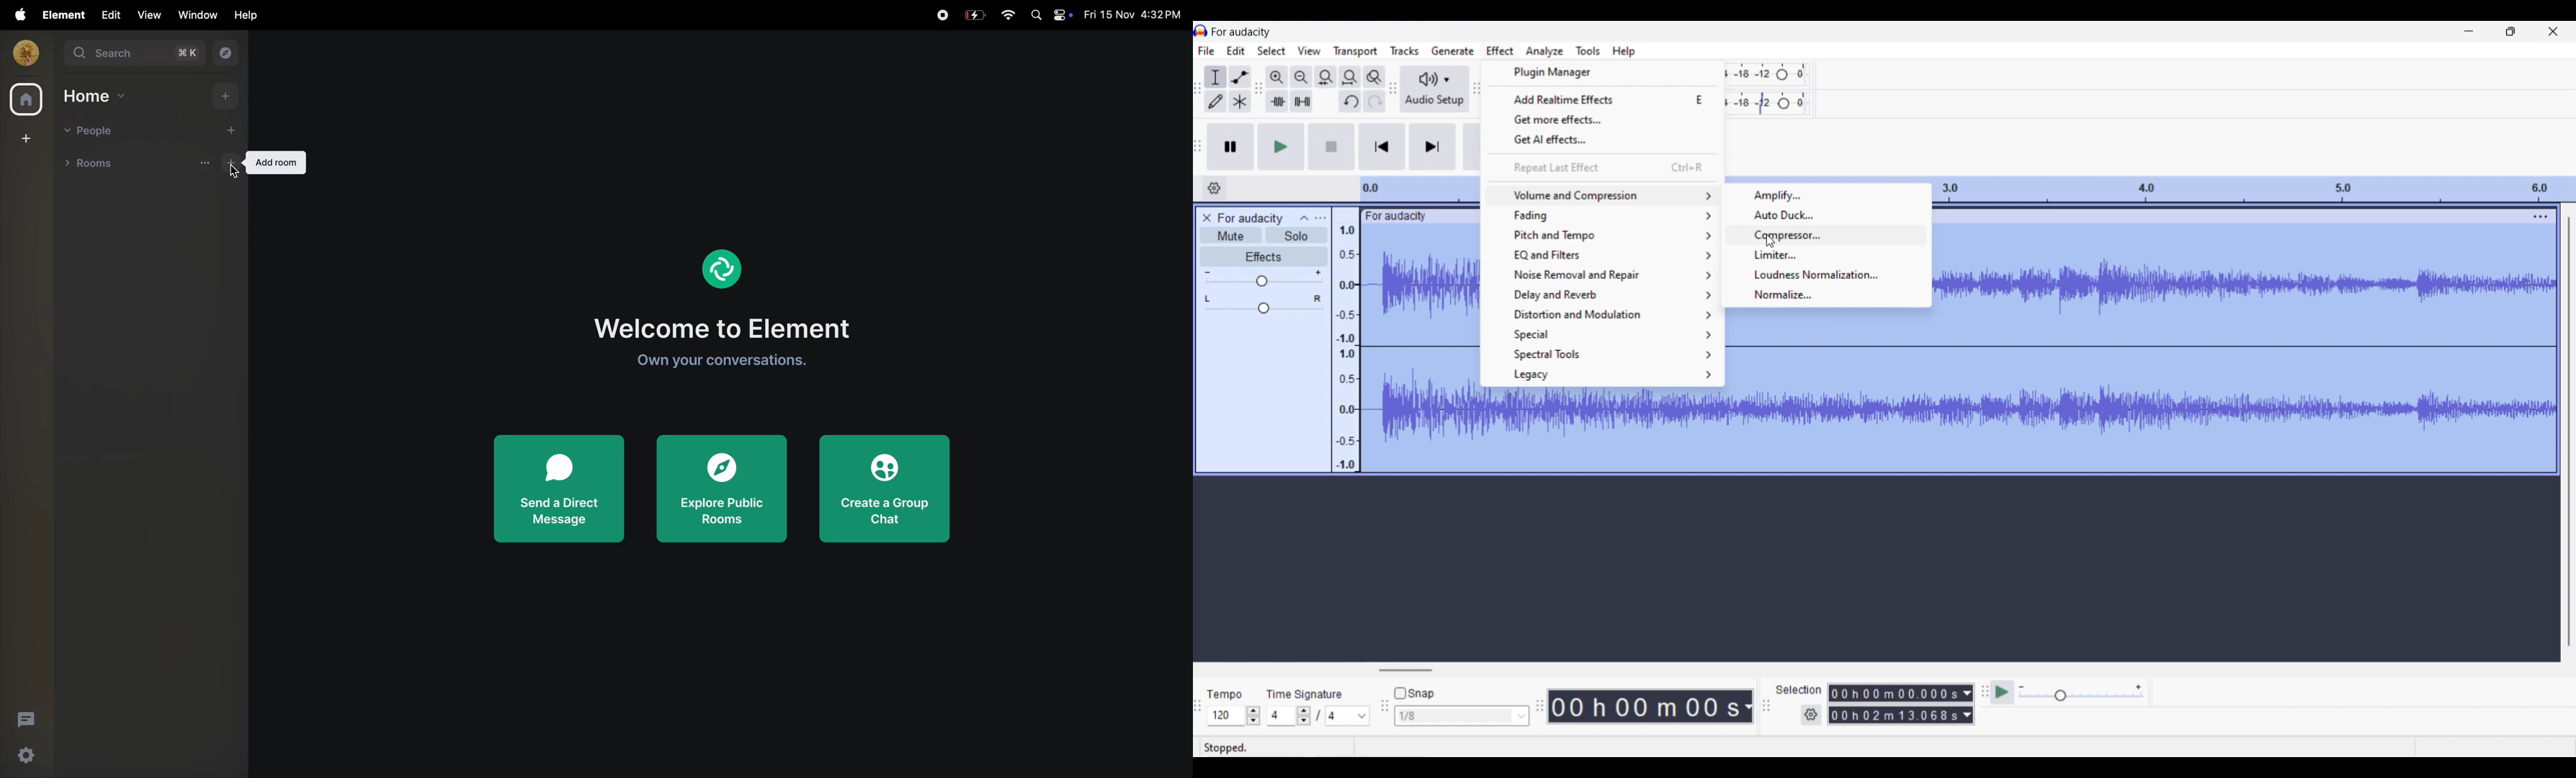  I want to click on Tools menu, so click(1588, 50).